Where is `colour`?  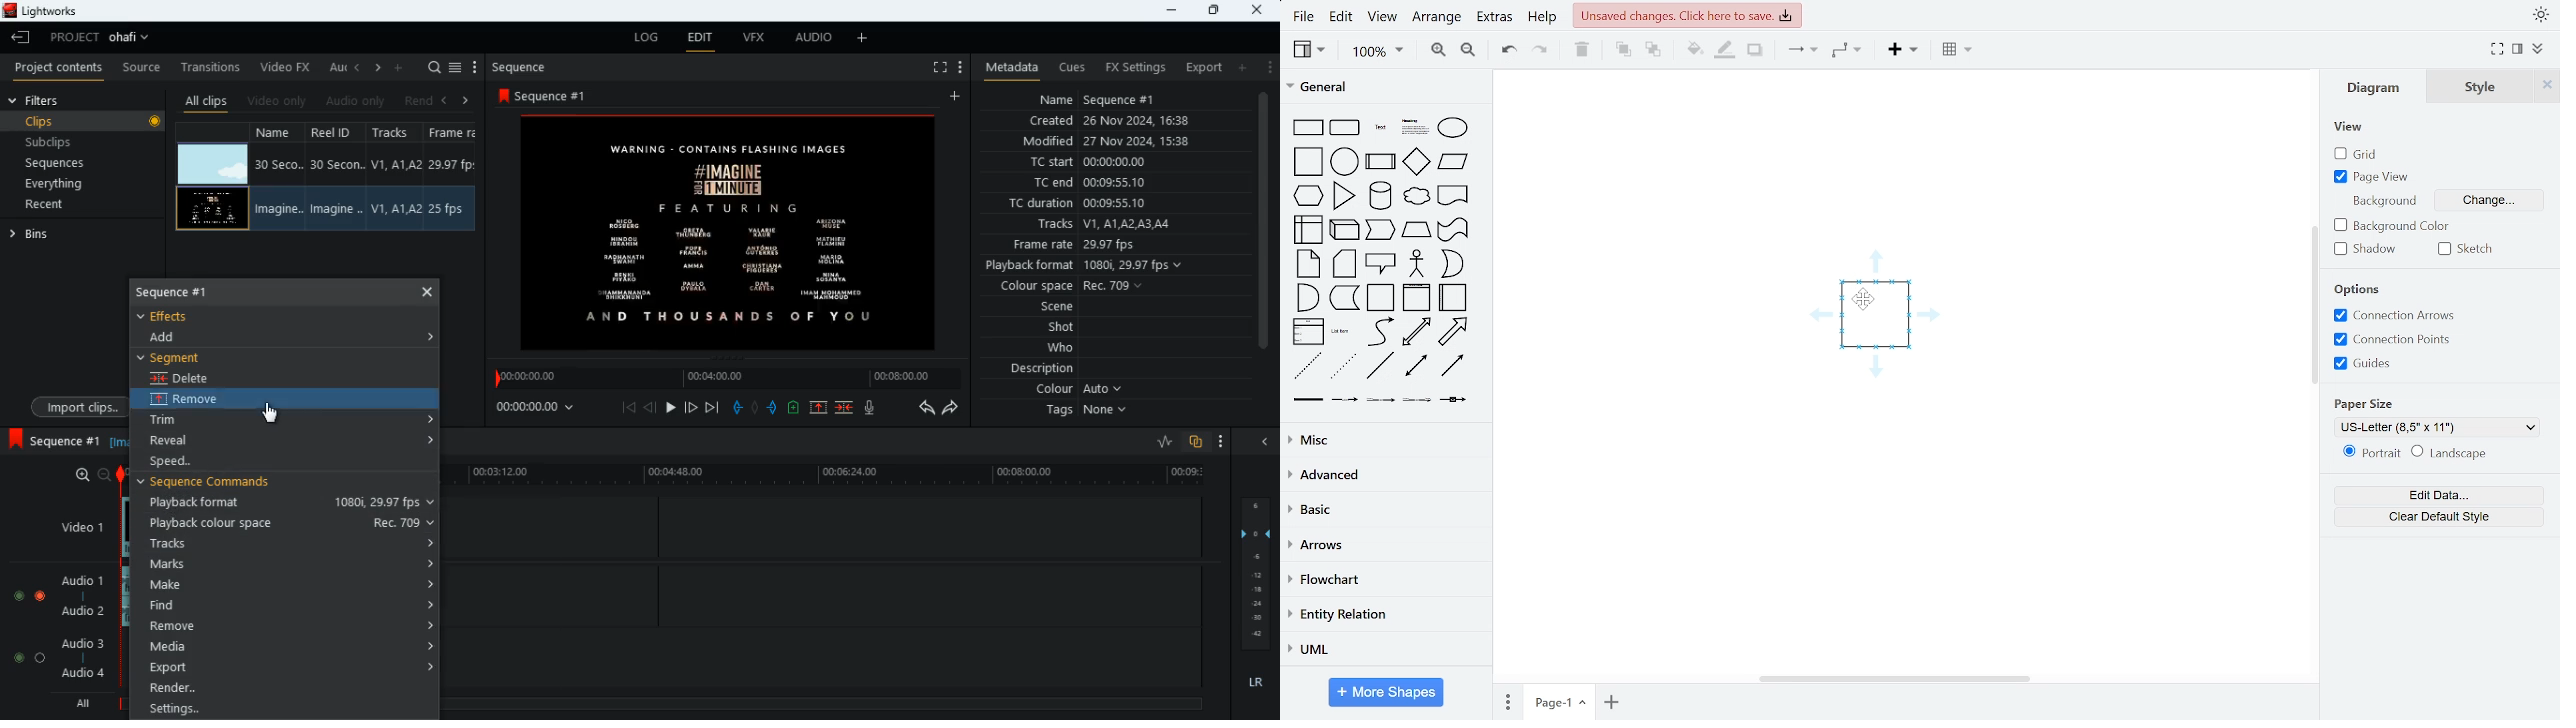
colour is located at coordinates (1070, 389).